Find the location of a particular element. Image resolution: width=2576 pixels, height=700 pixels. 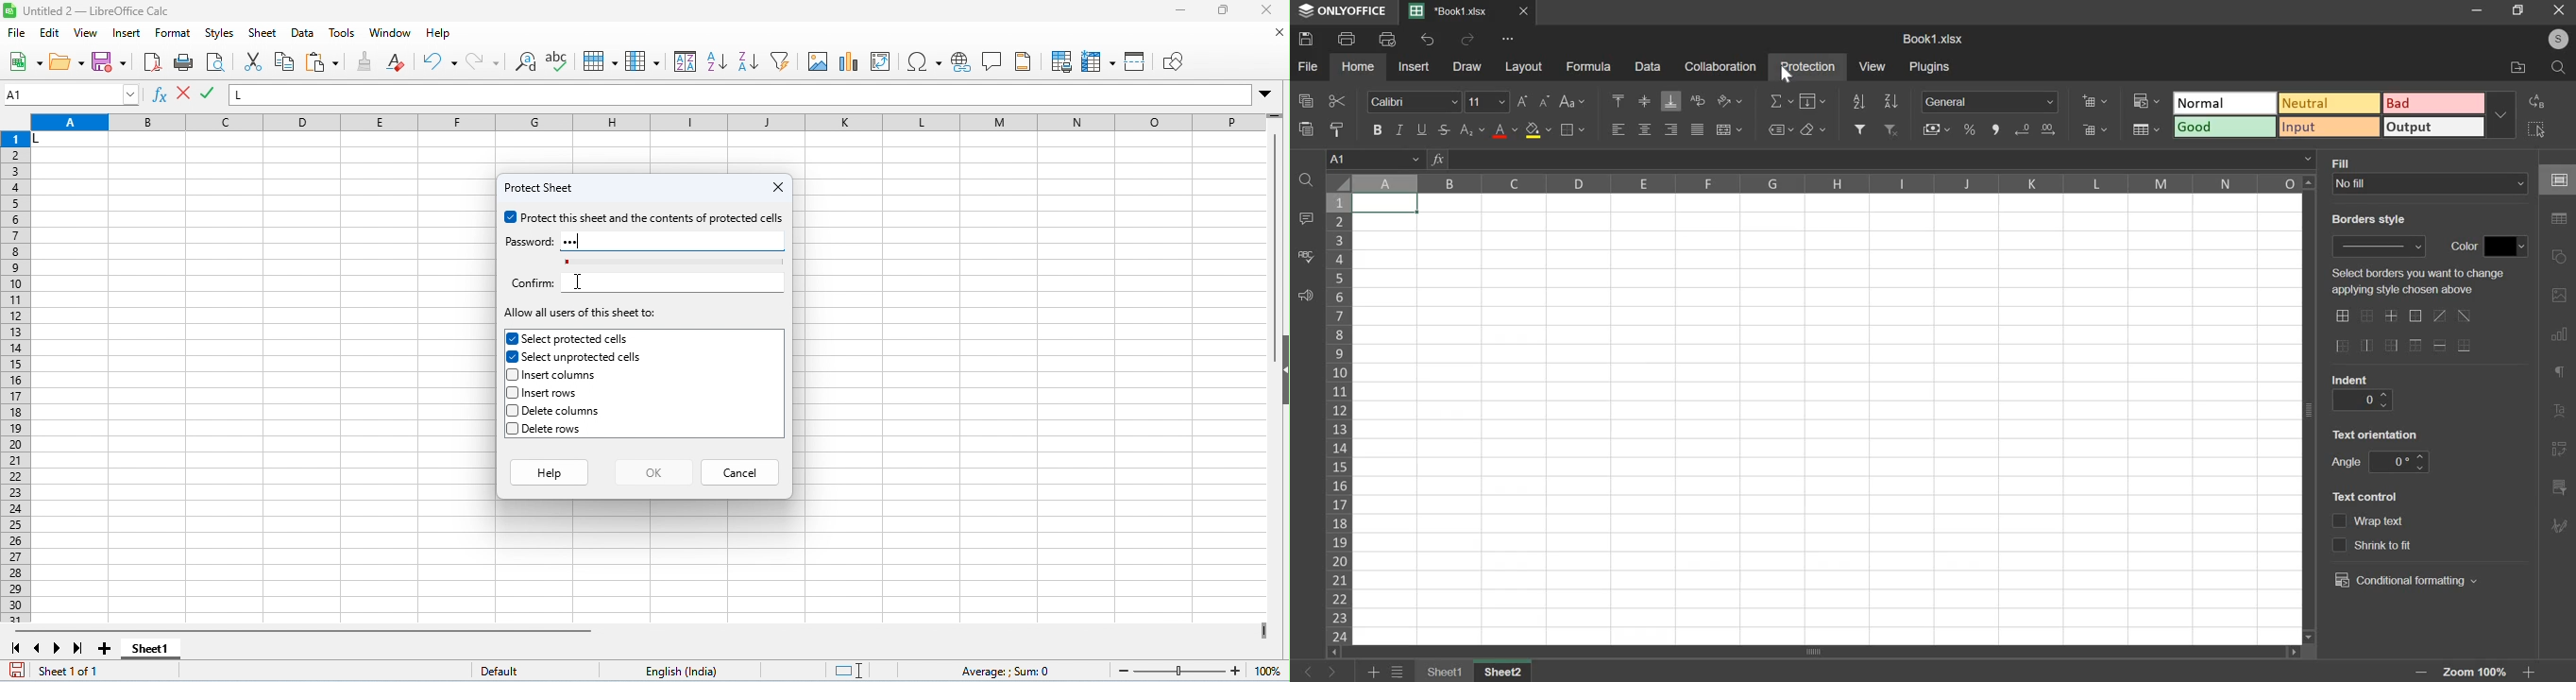

export pdf is located at coordinates (152, 61).